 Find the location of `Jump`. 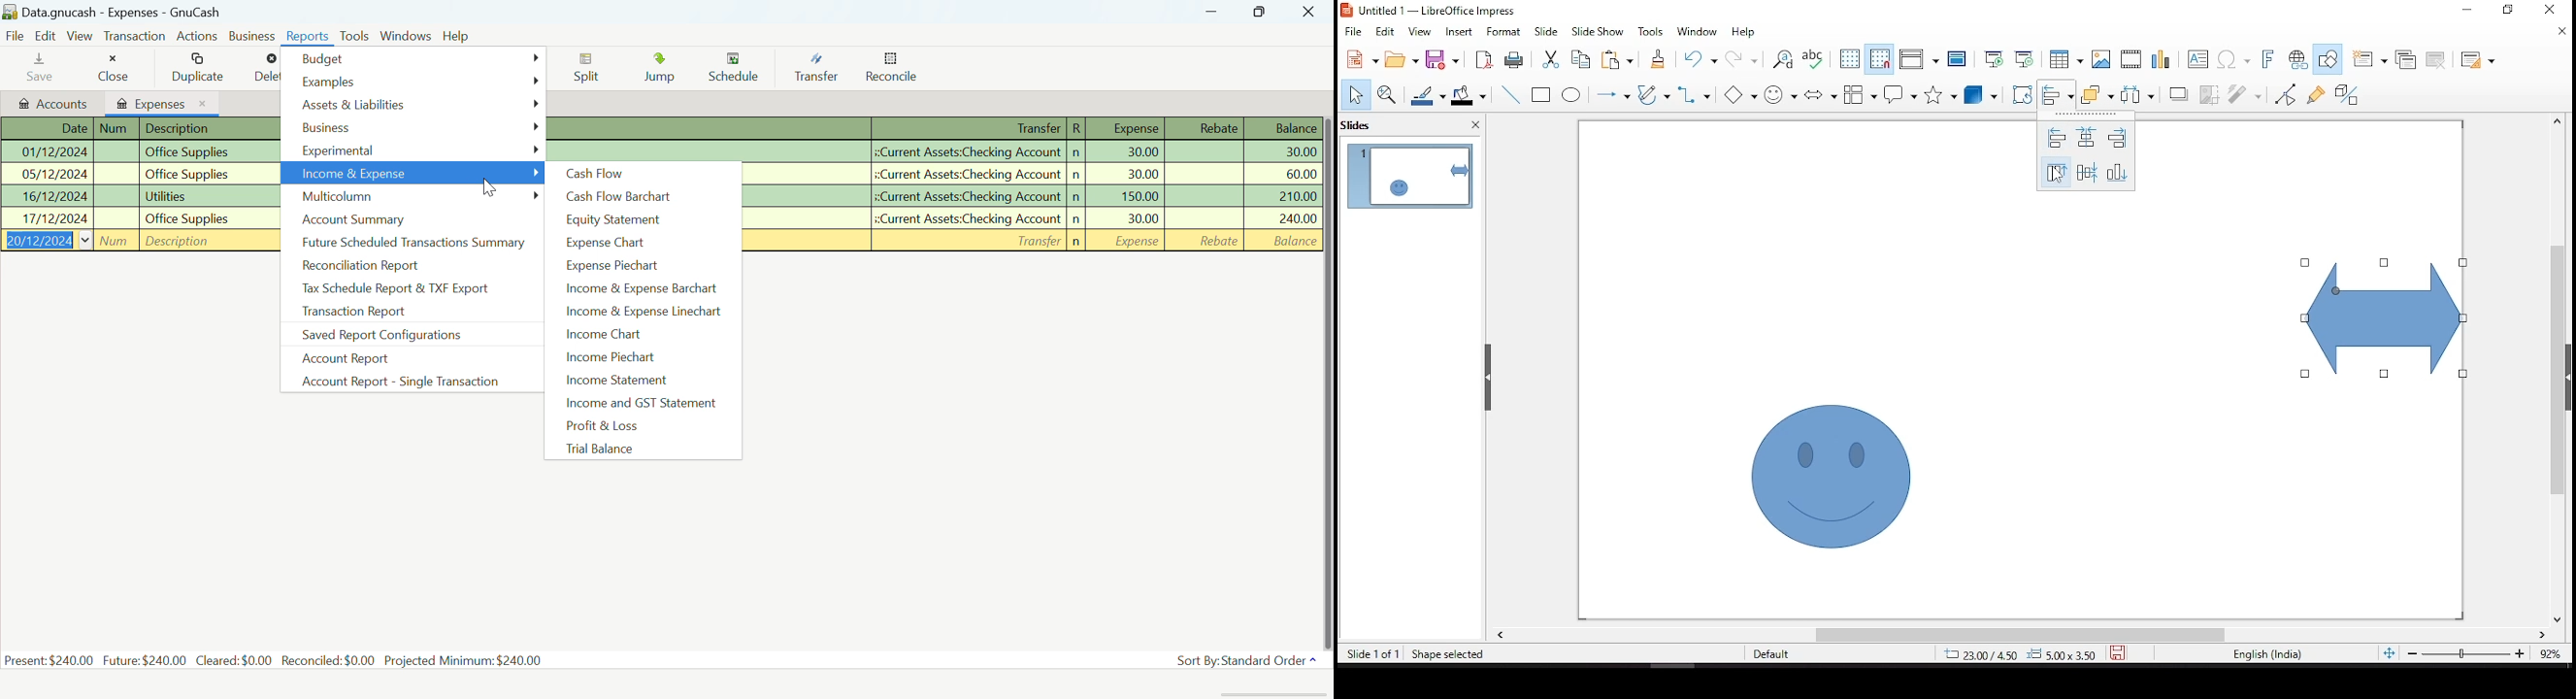

Jump is located at coordinates (659, 69).